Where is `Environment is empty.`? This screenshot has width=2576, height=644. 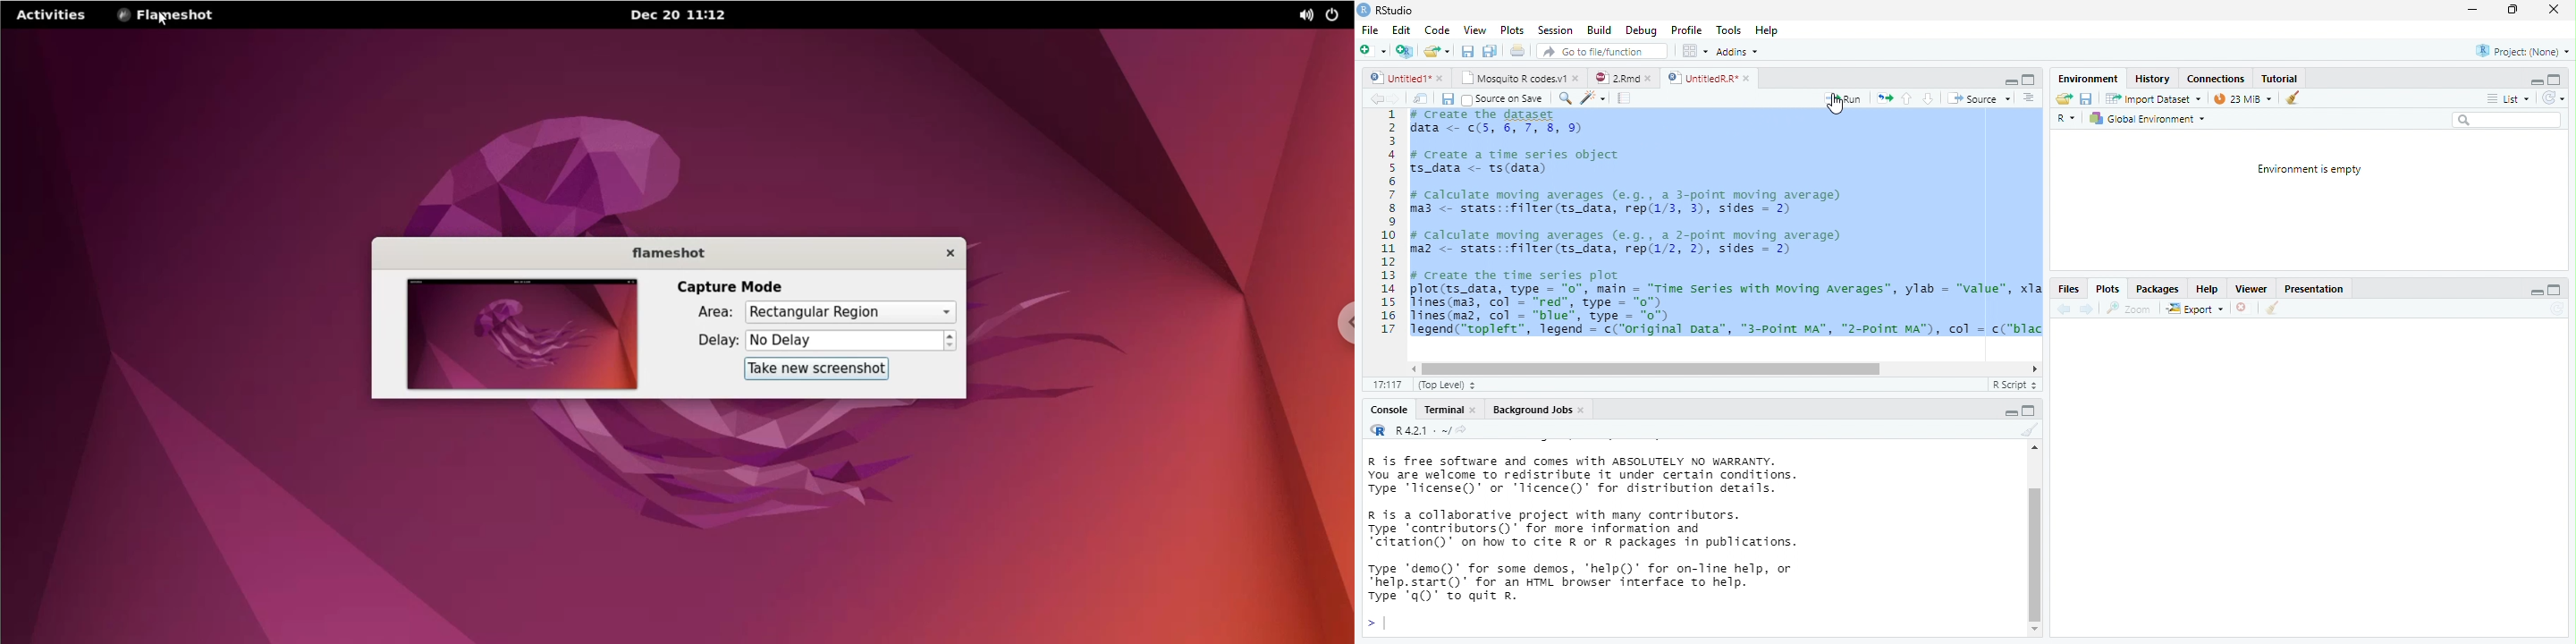 Environment is empty. is located at coordinates (2309, 170).